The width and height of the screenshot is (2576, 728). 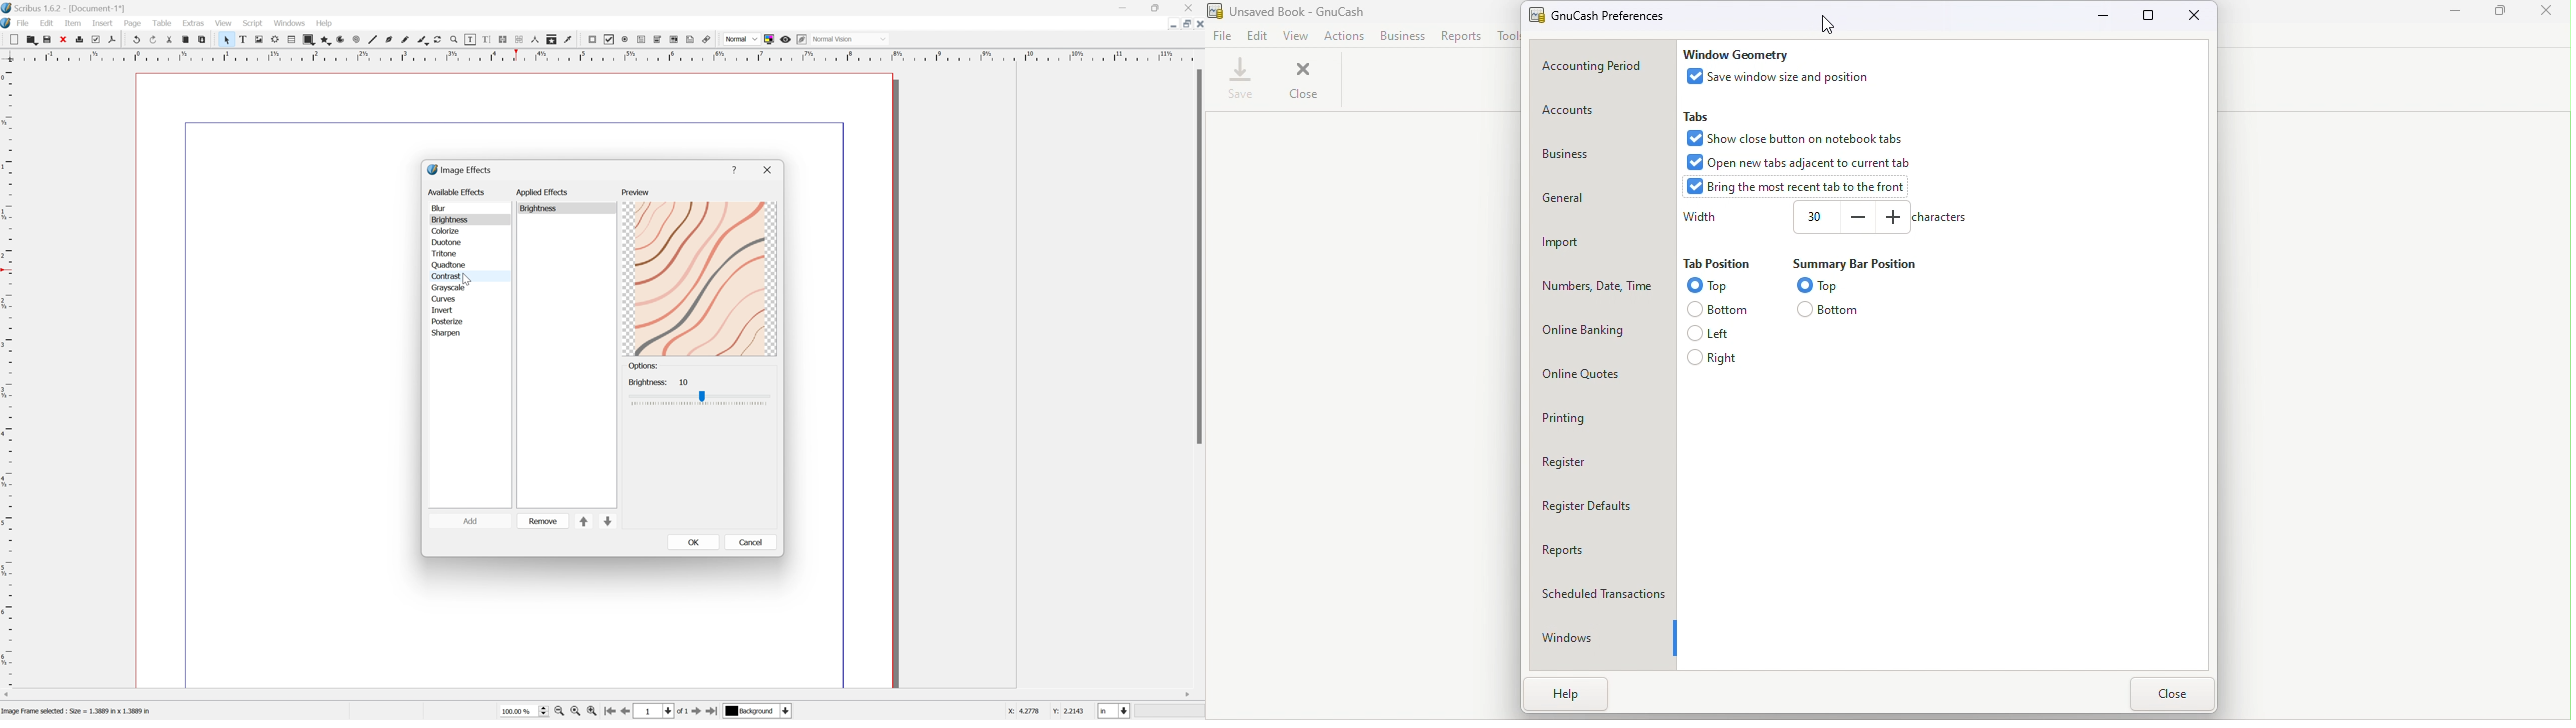 What do you see at coordinates (802, 40) in the screenshot?
I see `Edit in preview mode` at bounding box center [802, 40].